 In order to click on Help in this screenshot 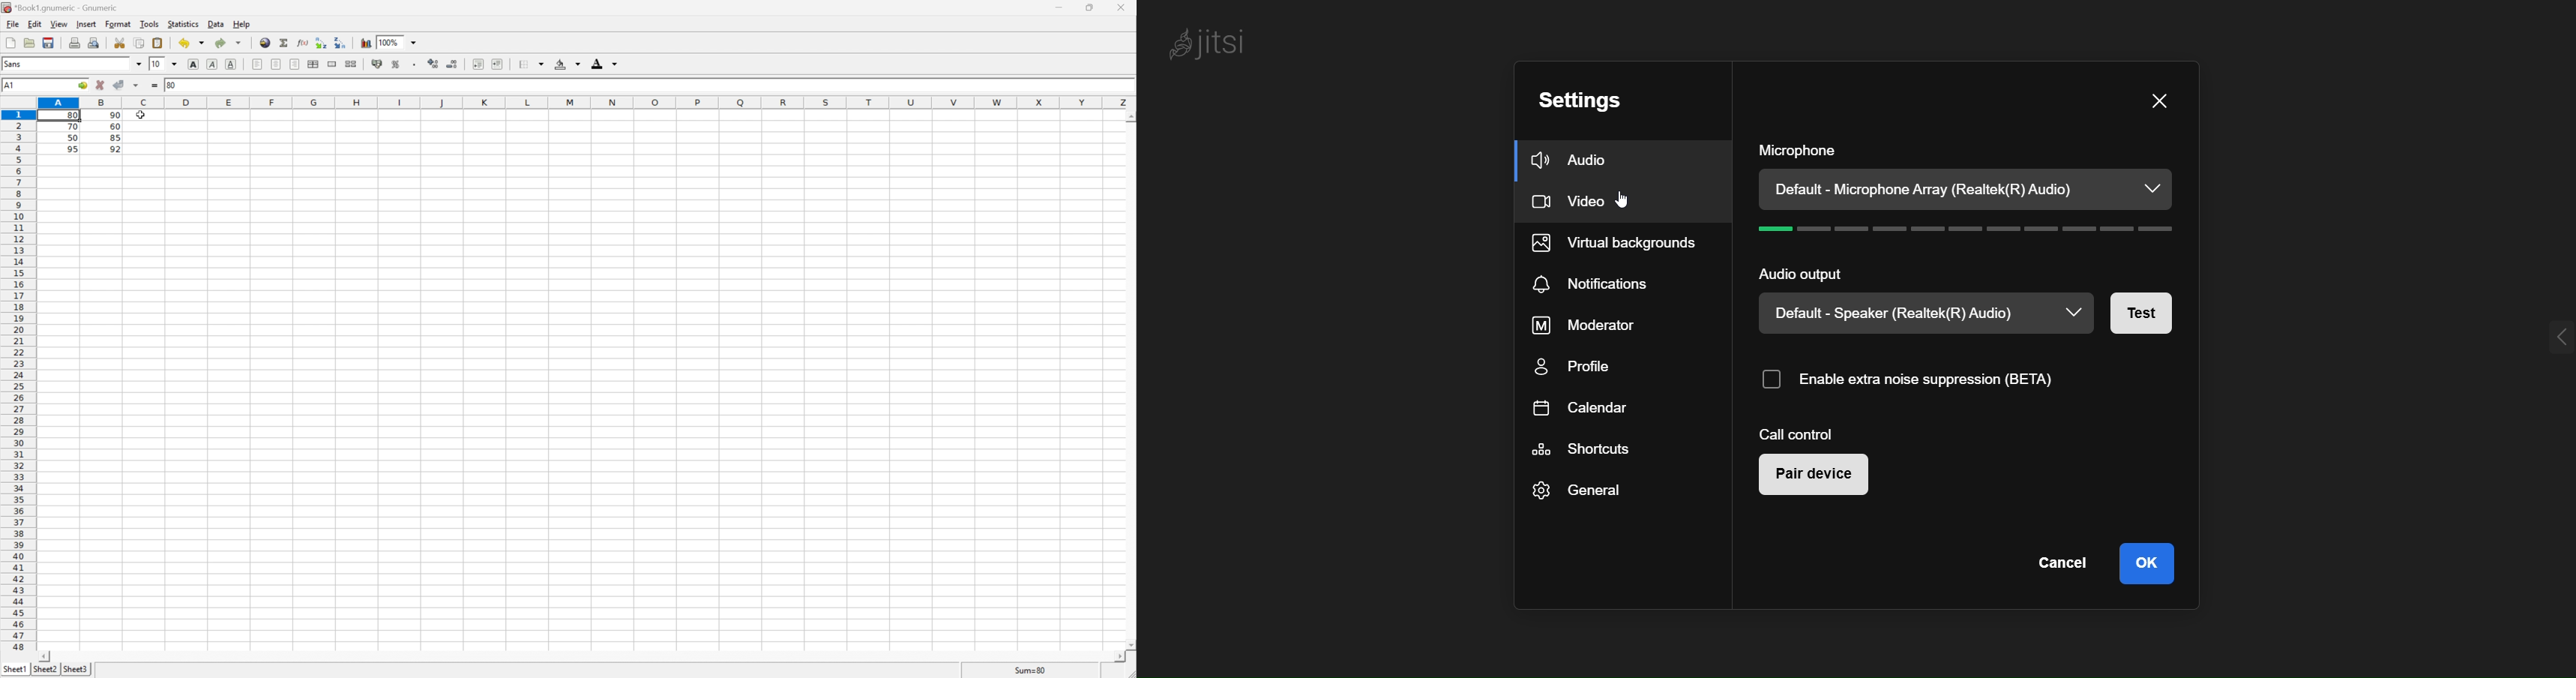, I will do `click(242, 25)`.